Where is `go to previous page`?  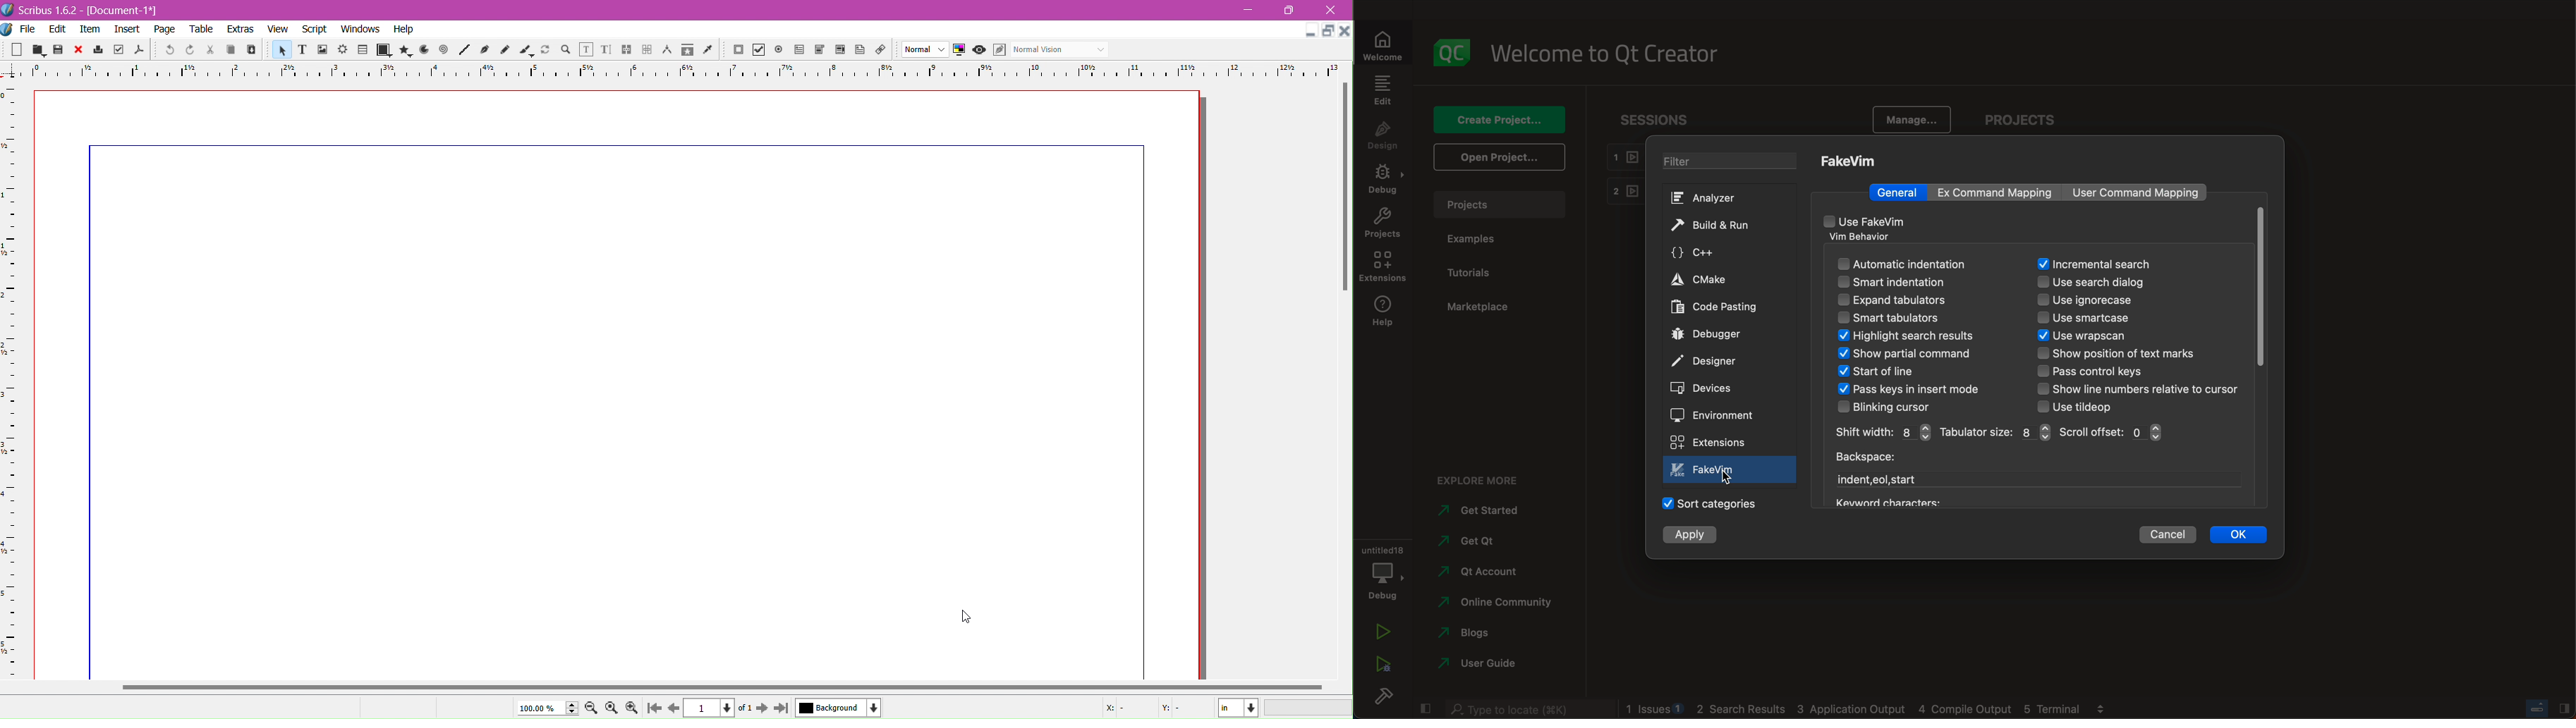
go to previous page is located at coordinates (674, 708).